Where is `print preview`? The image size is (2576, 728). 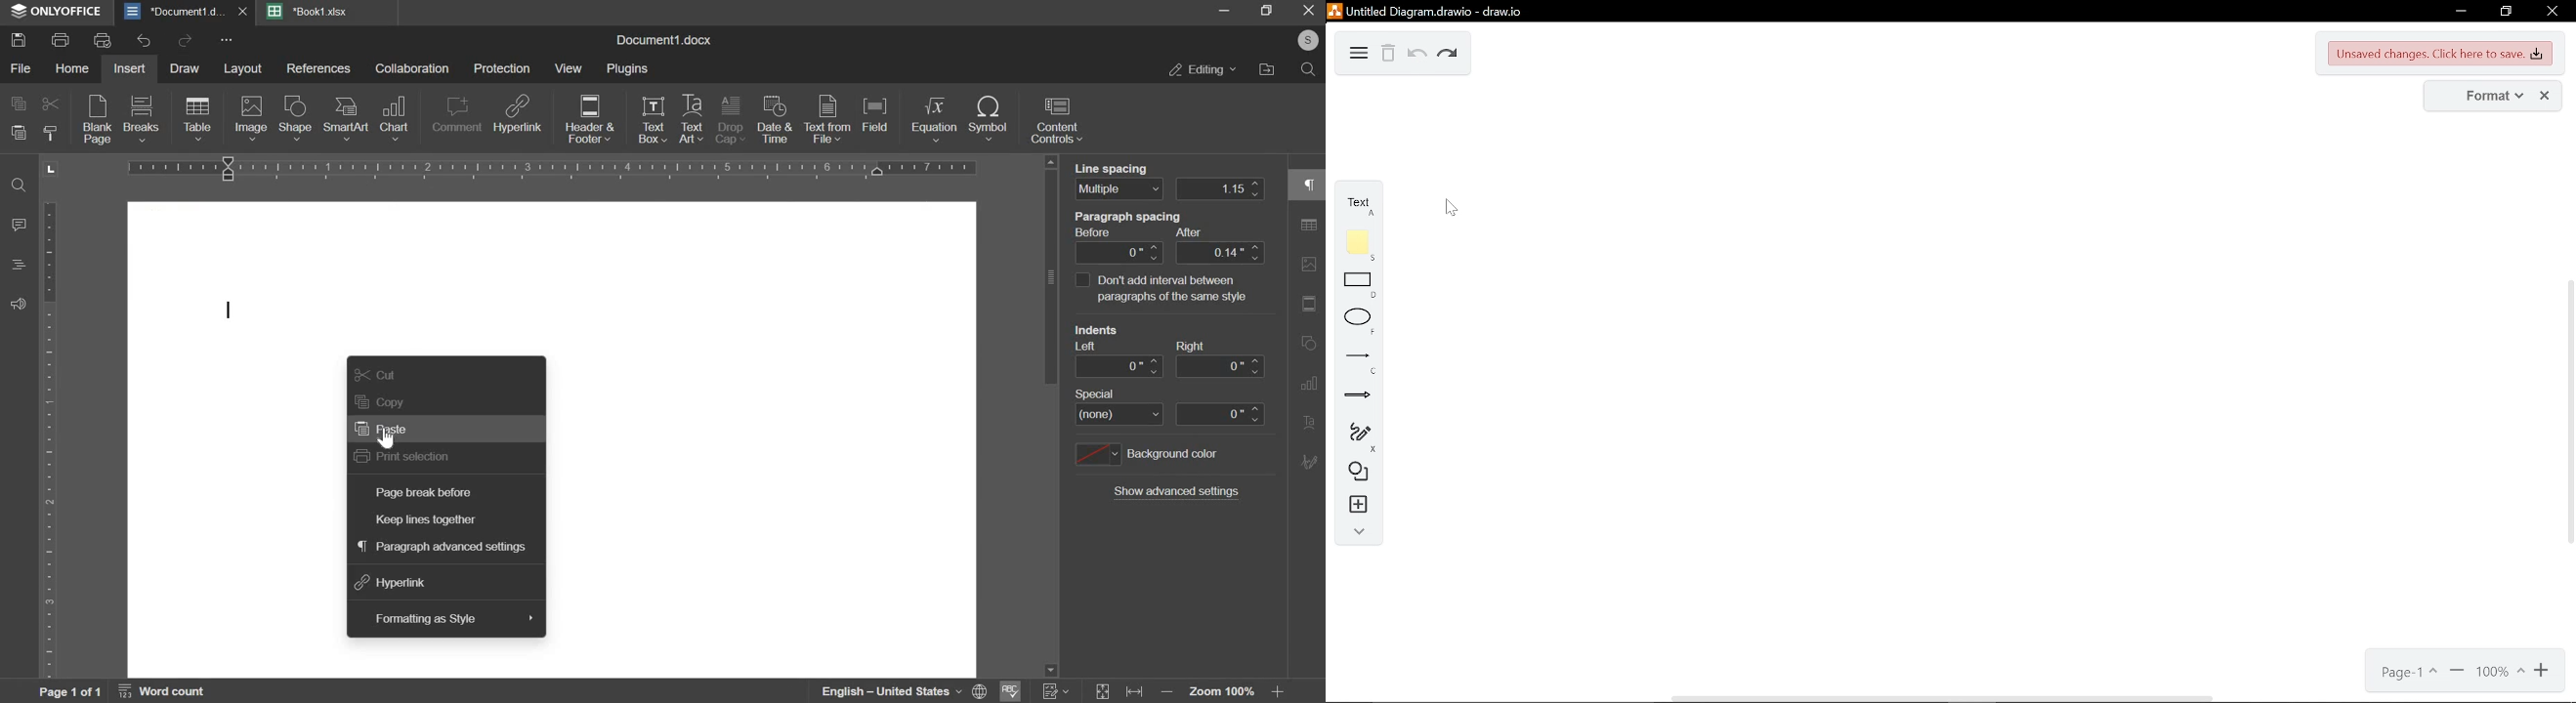 print preview is located at coordinates (104, 40).